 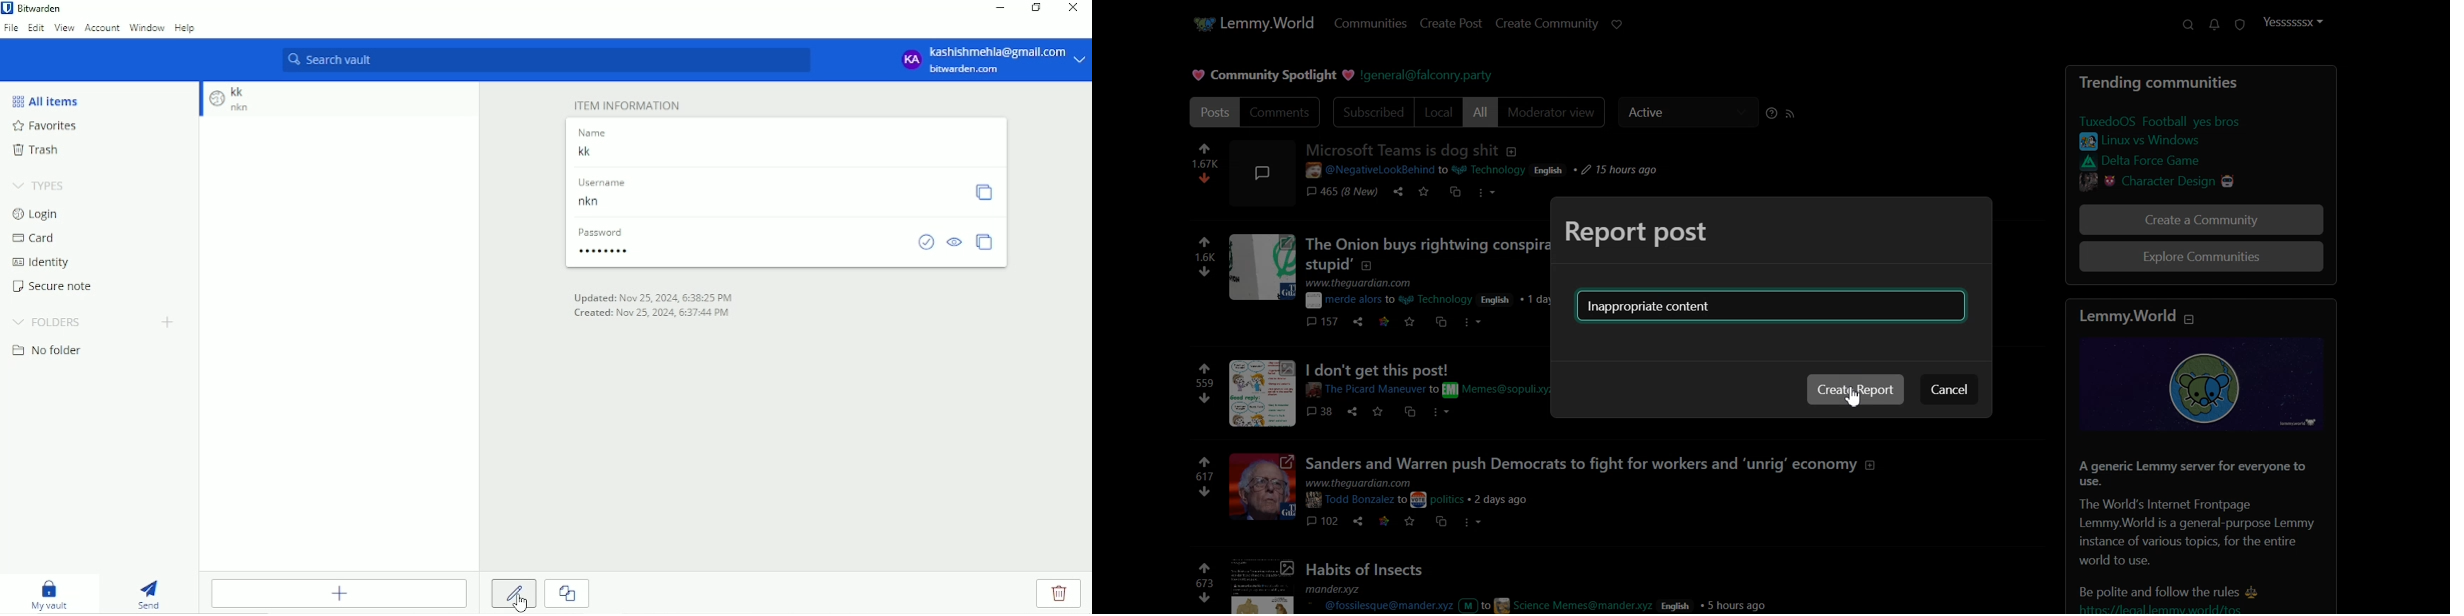 I want to click on dislike, so click(x=1206, y=398).